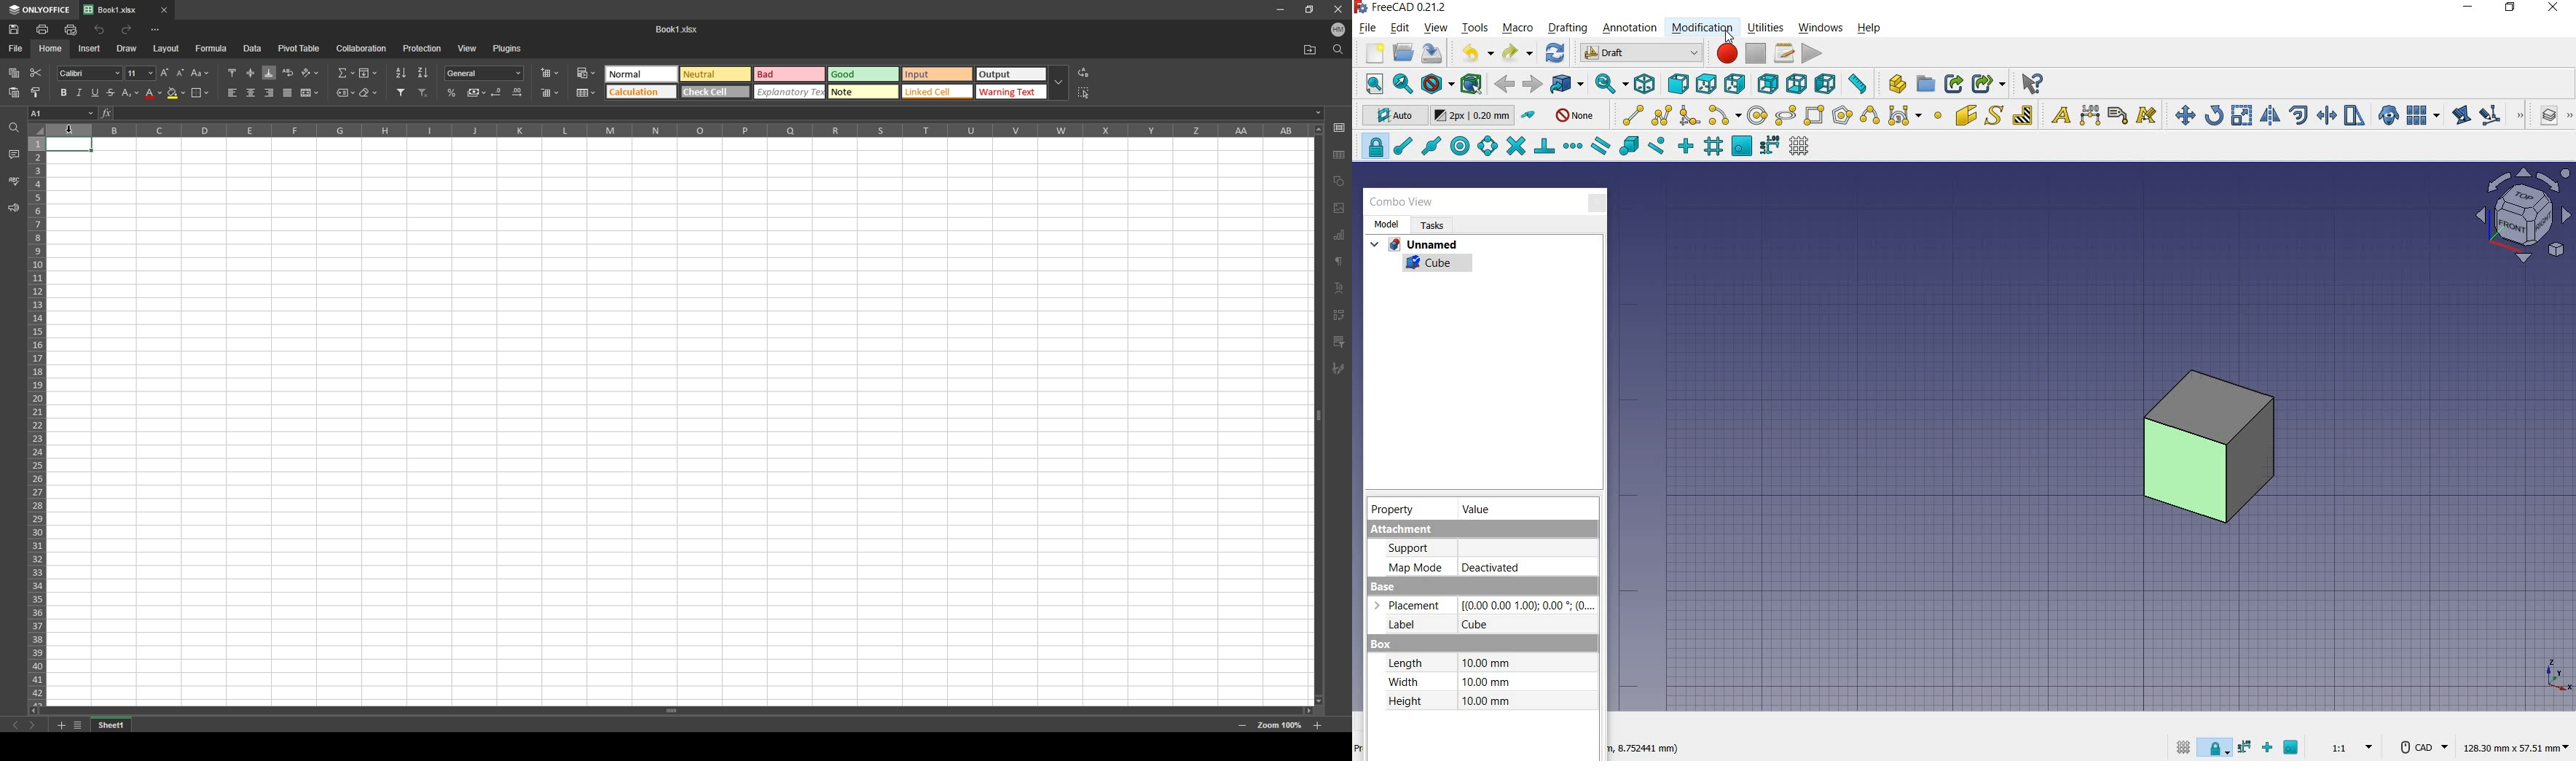 The width and height of the screenshot is (2576, 784). Describe the element at coordinates (299, 47) in the screenshot. I see `pivot table` at that location.